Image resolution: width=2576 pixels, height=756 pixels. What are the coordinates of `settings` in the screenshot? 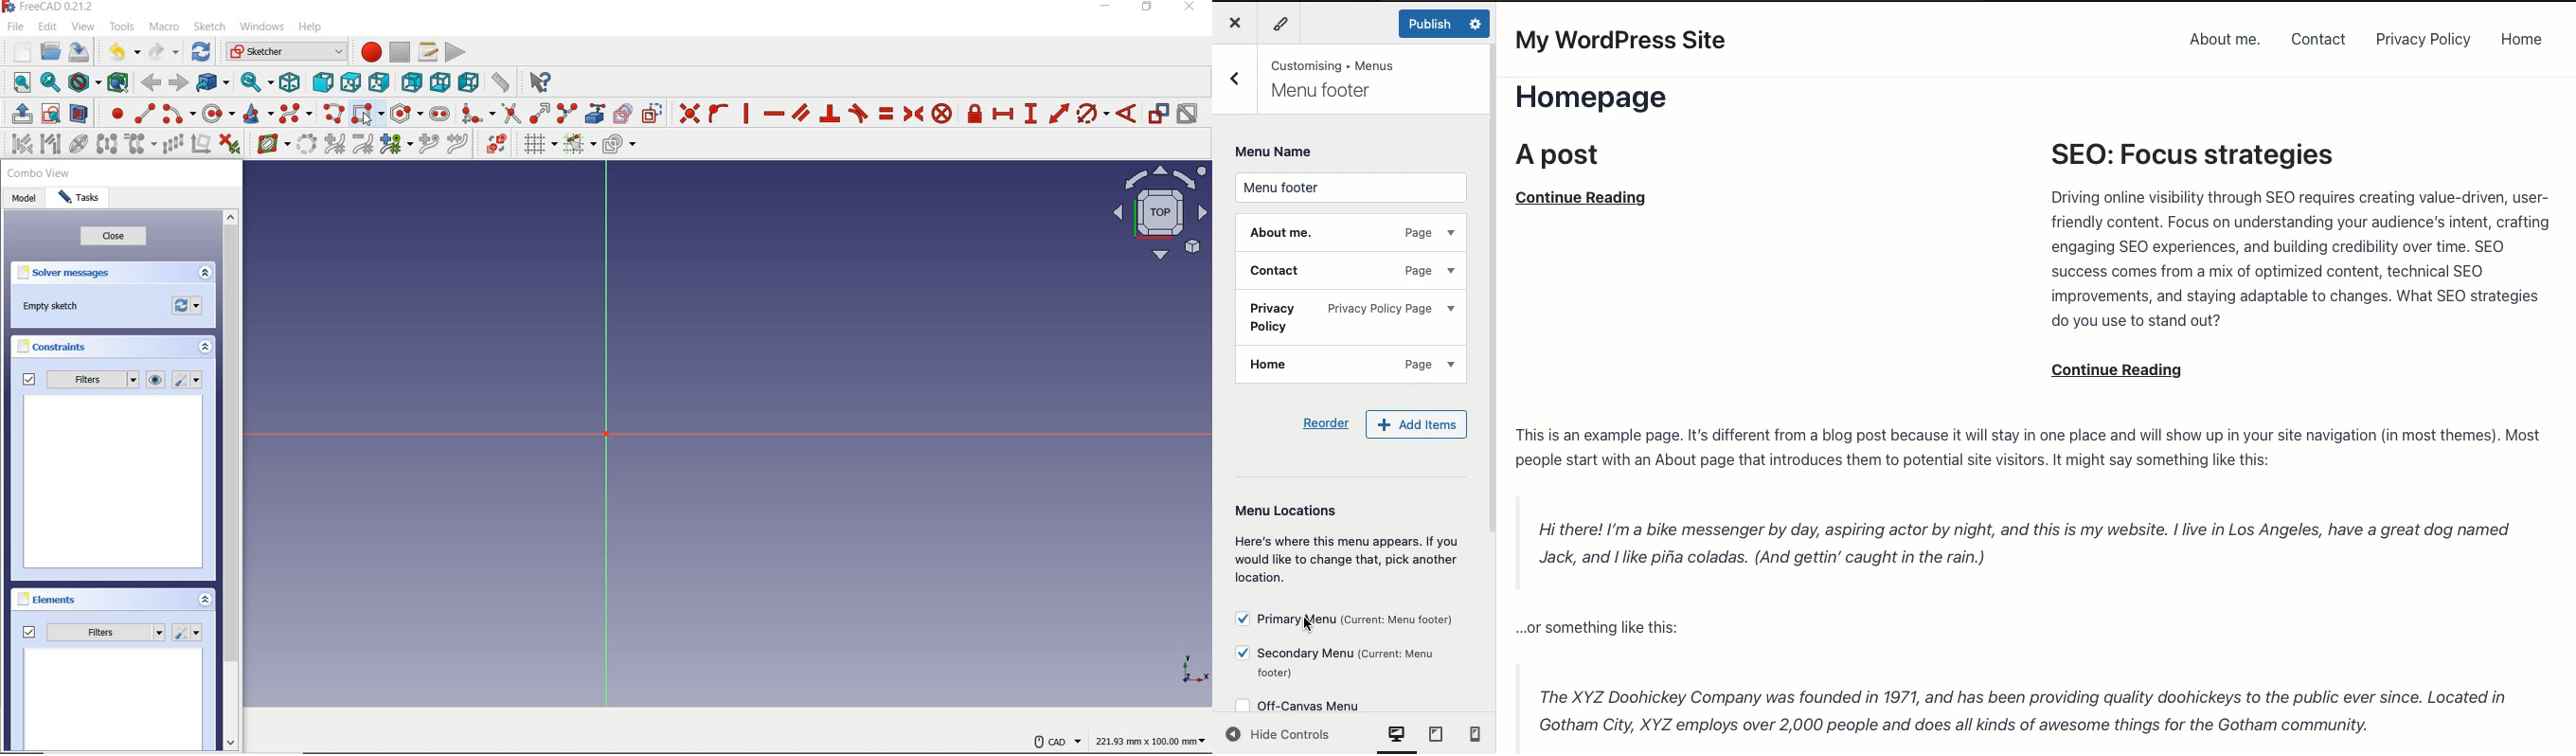 It's located at (188, 633).